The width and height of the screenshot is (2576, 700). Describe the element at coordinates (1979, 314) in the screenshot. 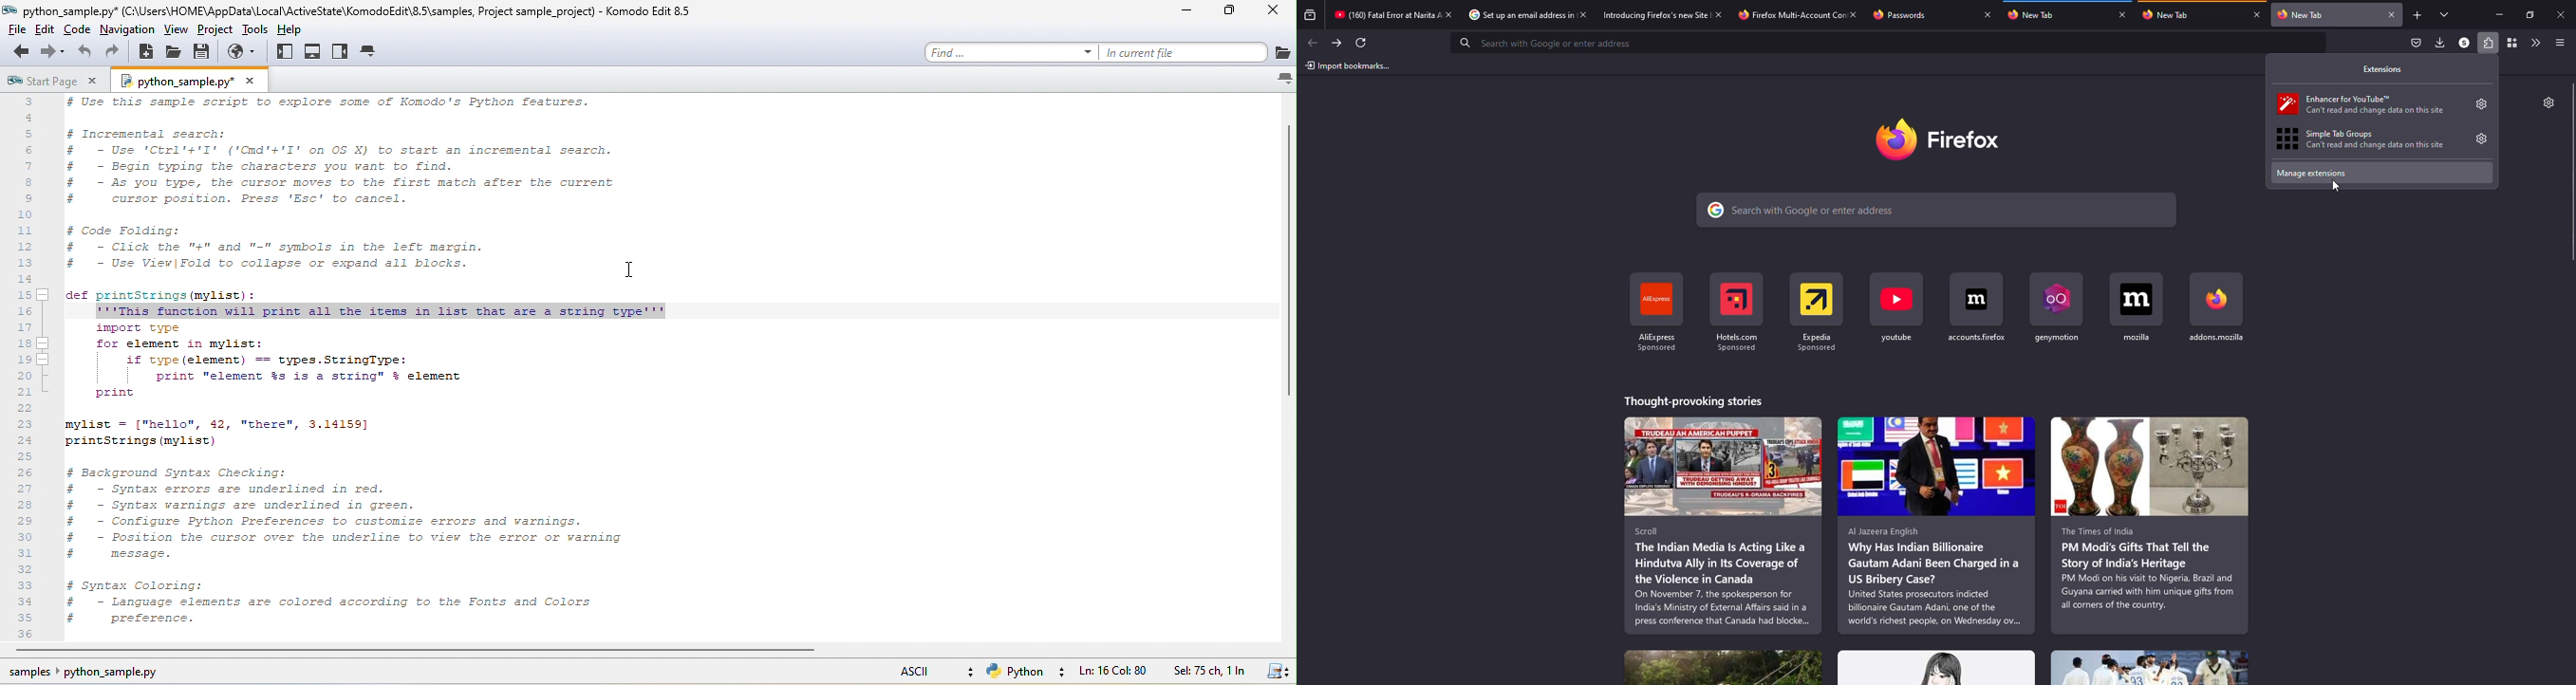

I see `shortcut` at that location.